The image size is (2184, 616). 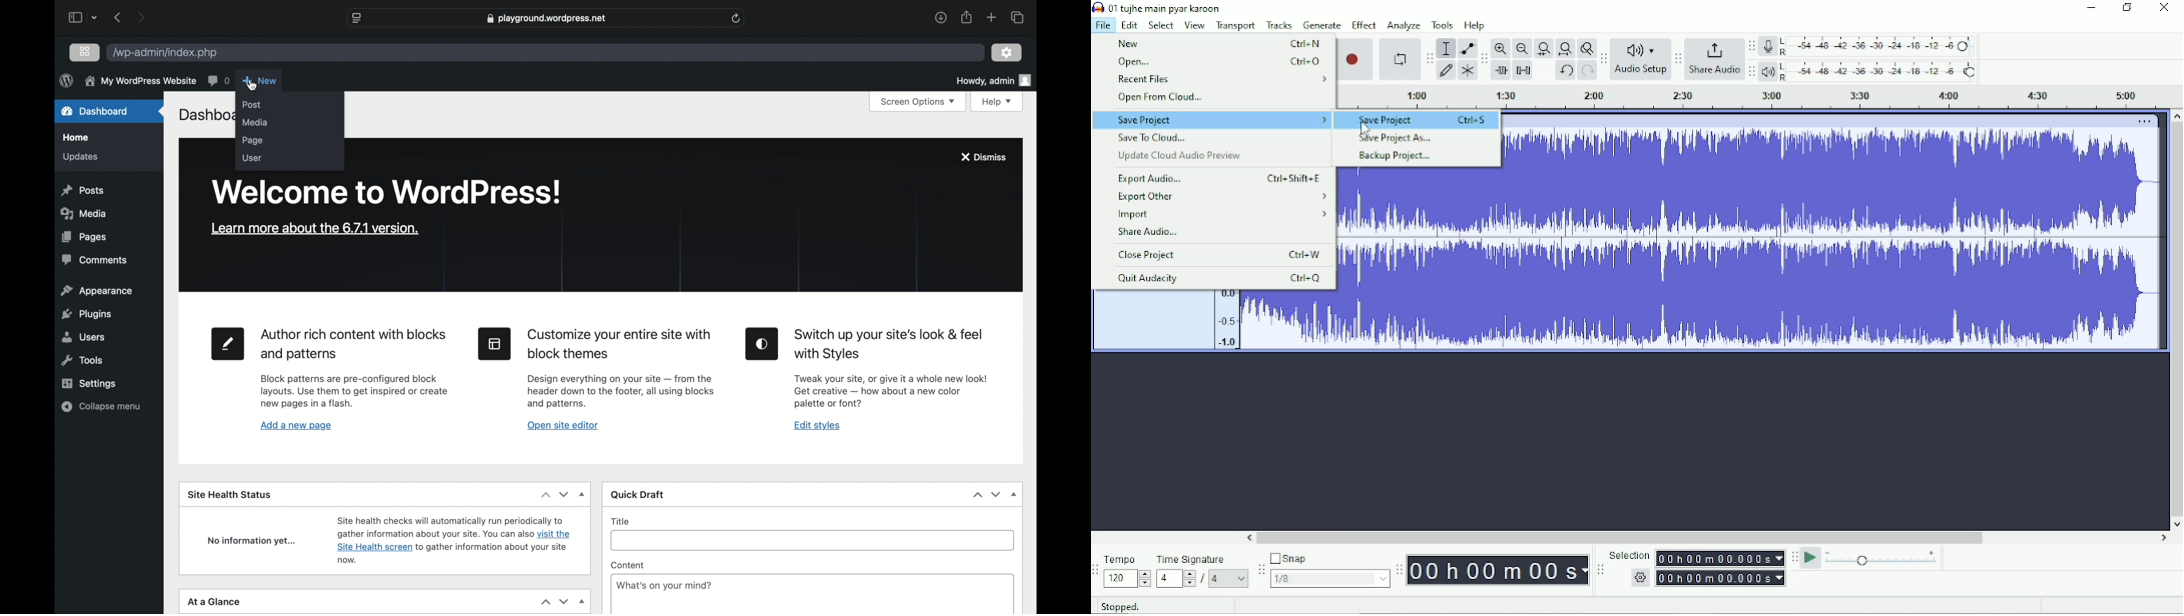 What do you see at coordinates (1219, 60) in the screenshot?
I see `Open` at bounding box center [1219, 60].